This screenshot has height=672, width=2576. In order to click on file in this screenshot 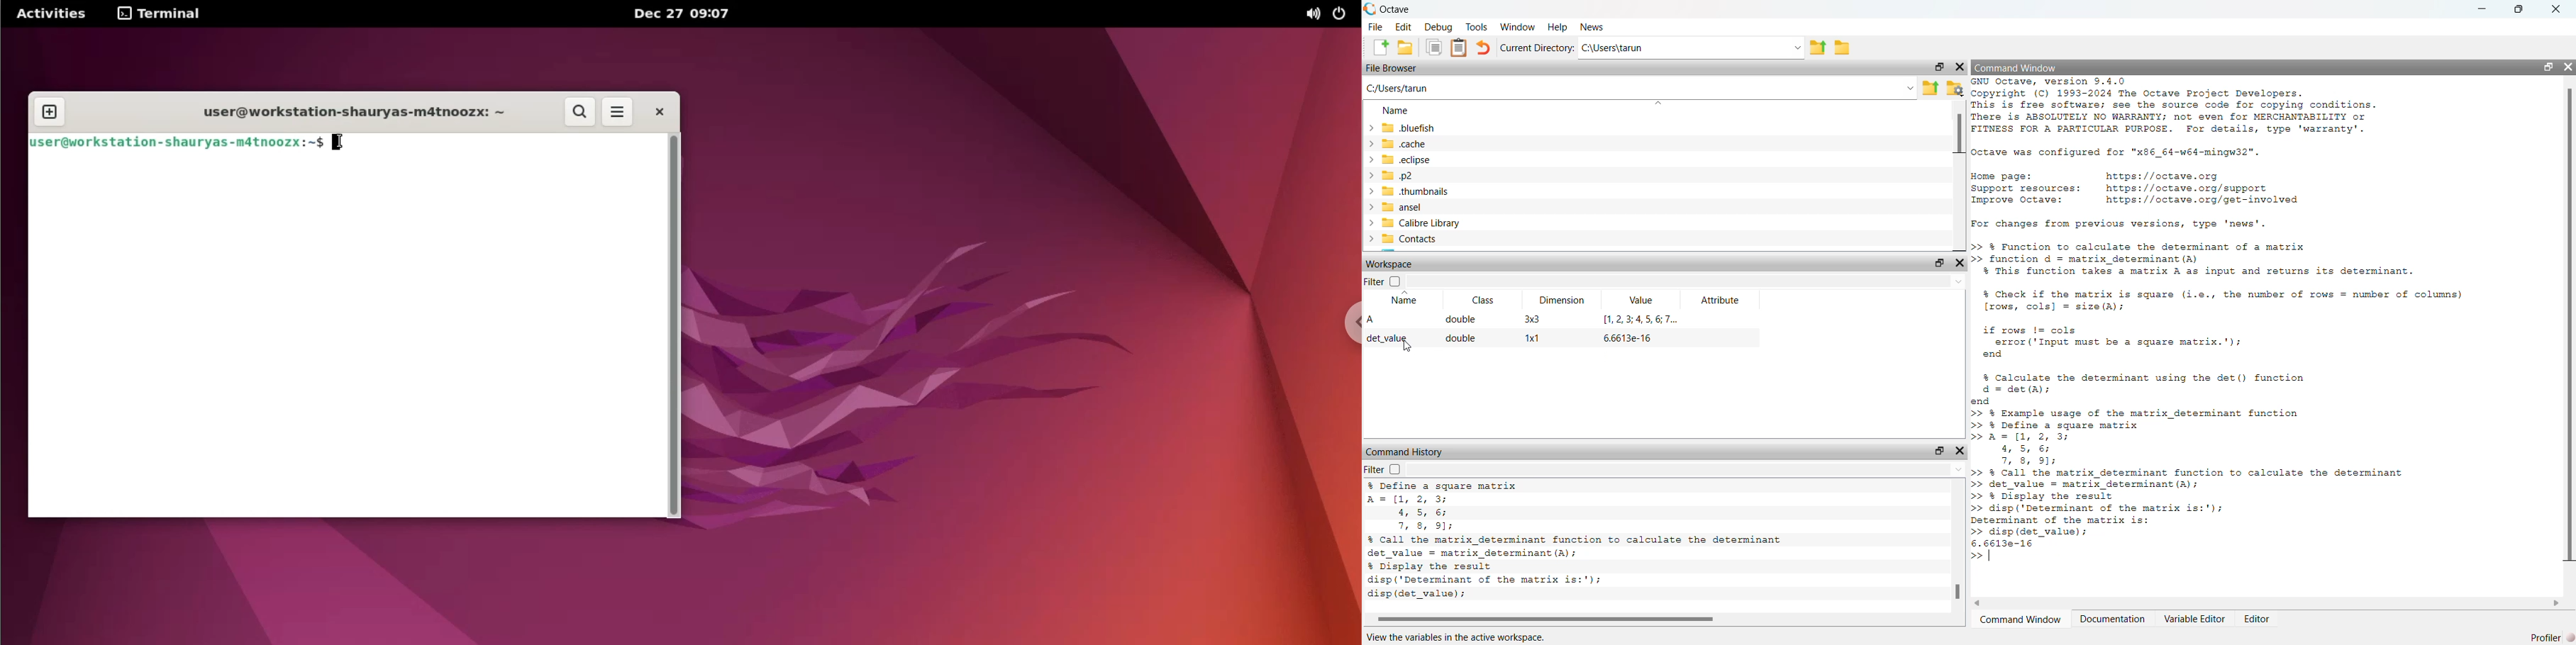, I will do `click(1375, 27)`.